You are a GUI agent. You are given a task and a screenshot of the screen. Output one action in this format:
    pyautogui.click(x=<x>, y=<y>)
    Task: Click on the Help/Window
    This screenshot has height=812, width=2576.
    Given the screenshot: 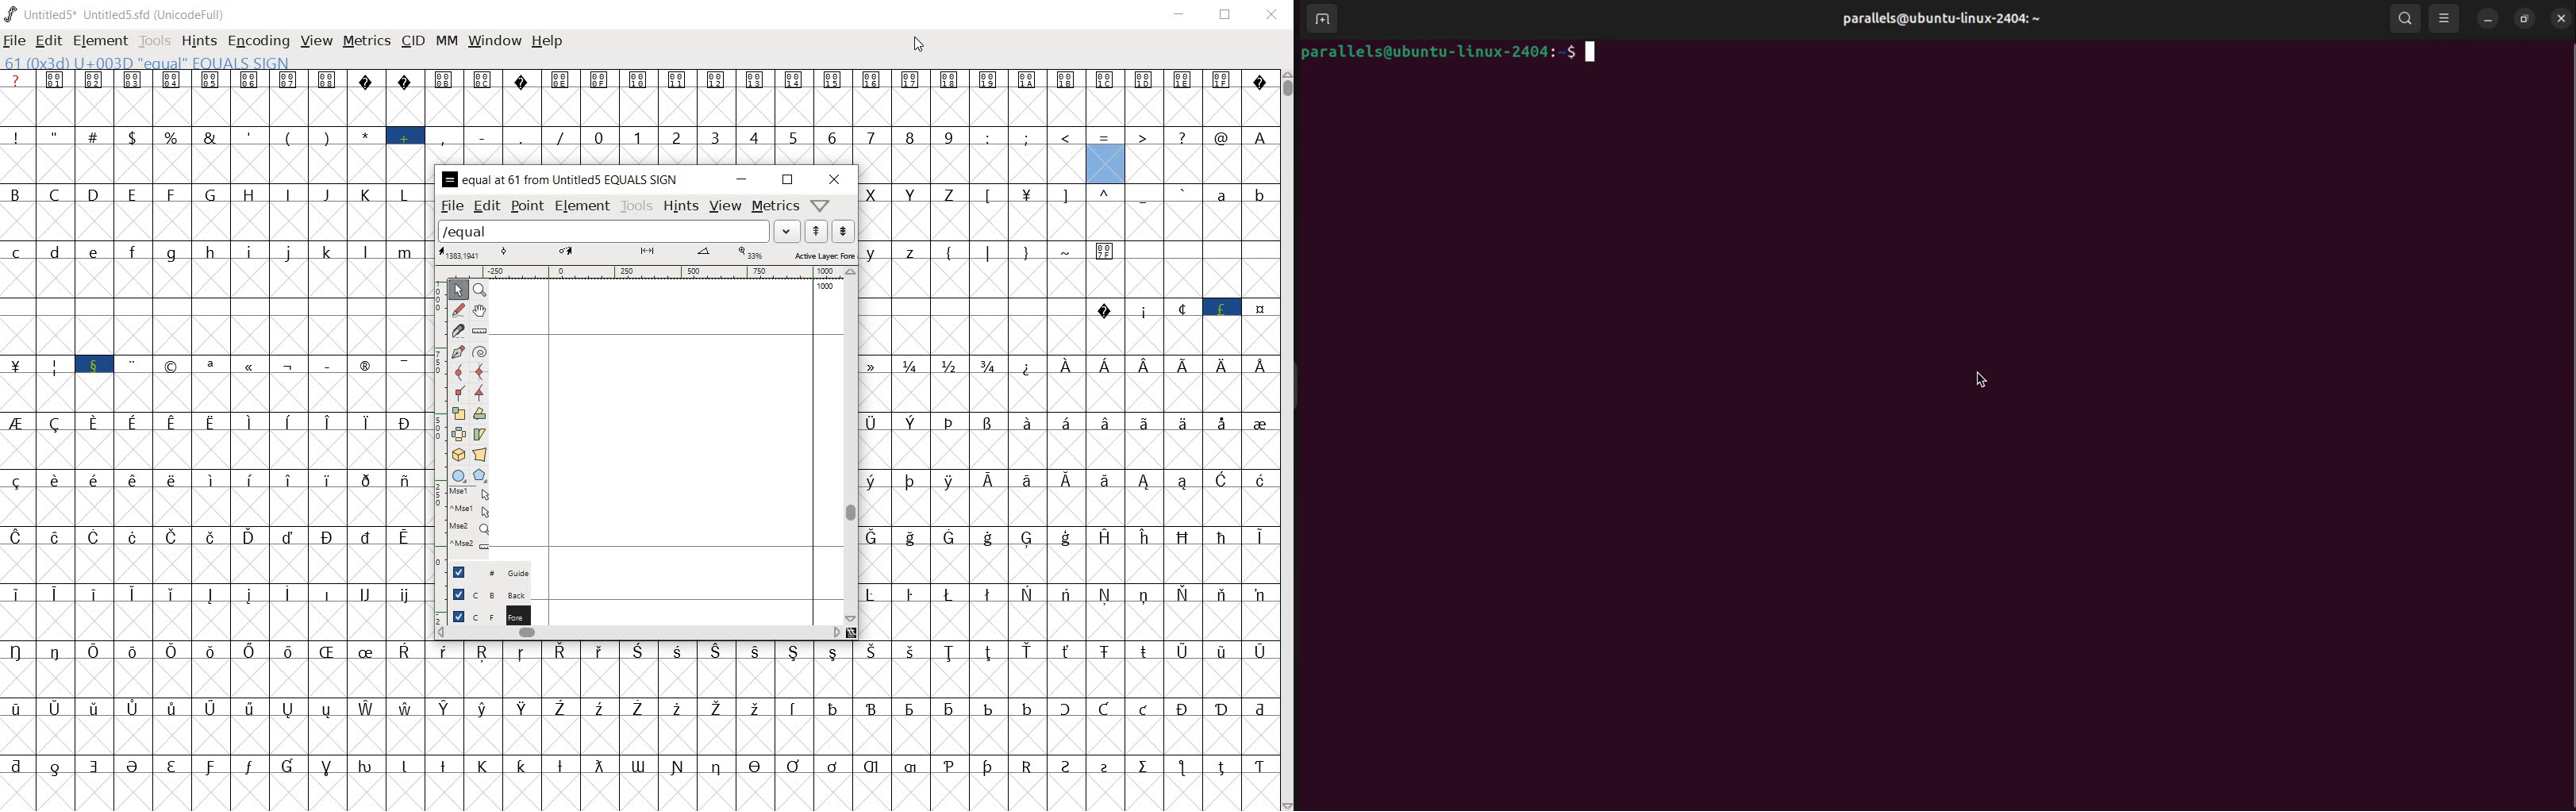 What is the action you would take?
    pyautogui.click(x=821, y=205)
    